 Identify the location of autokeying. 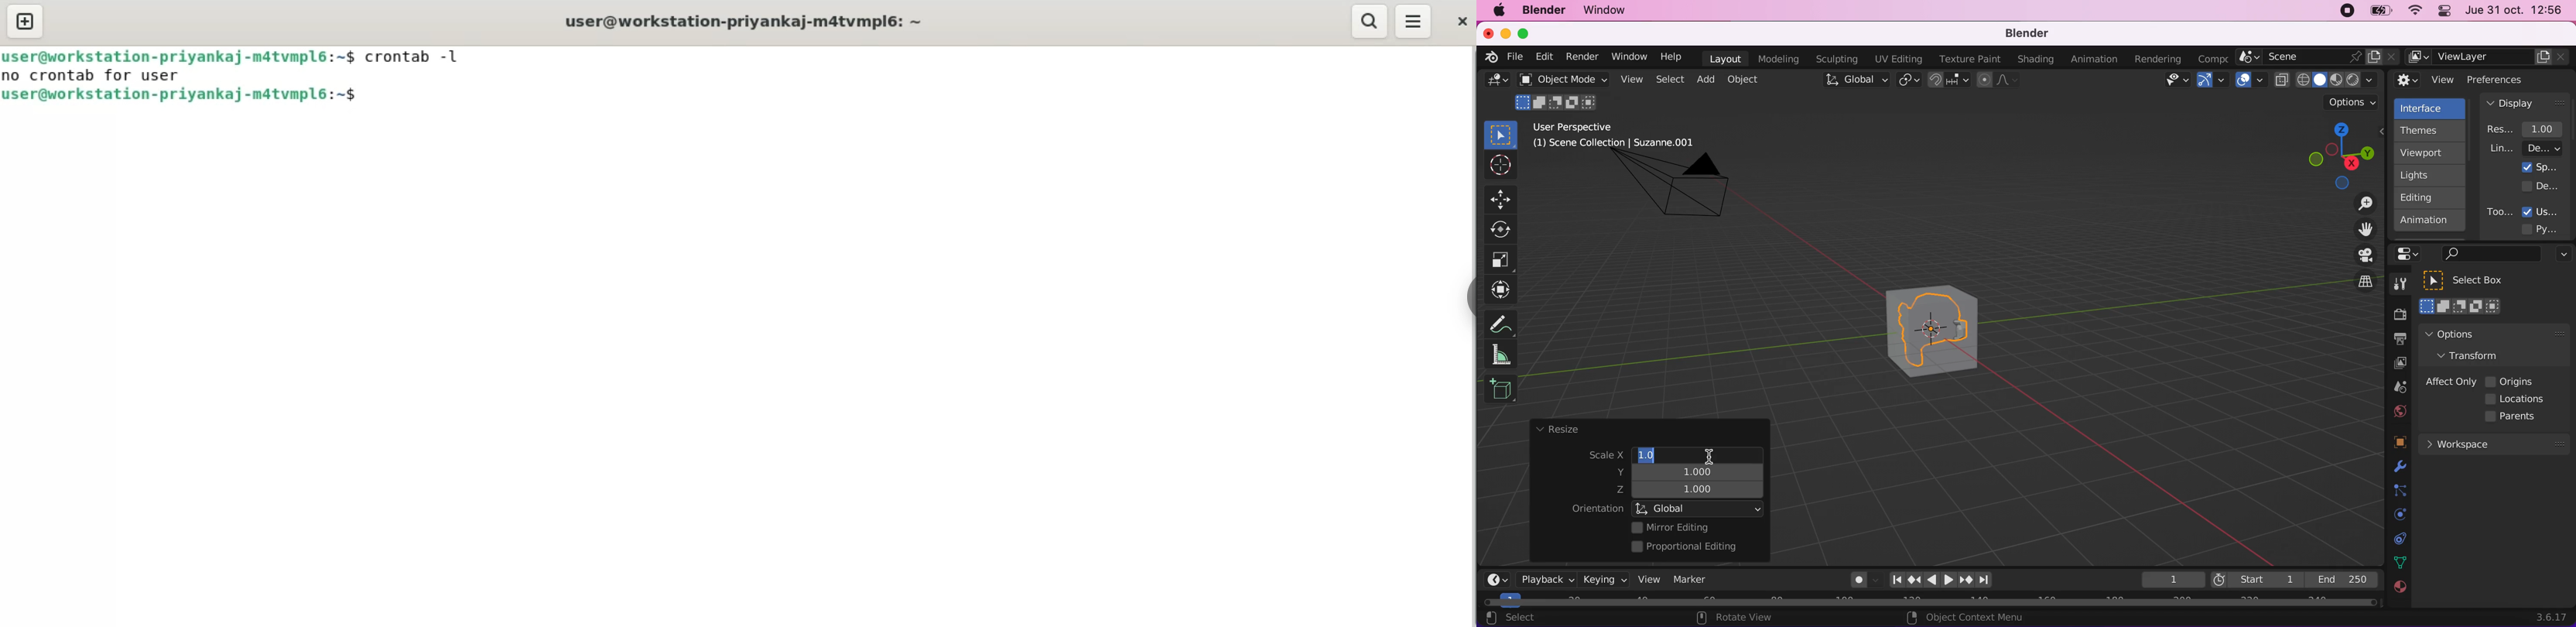
(1859, 582).